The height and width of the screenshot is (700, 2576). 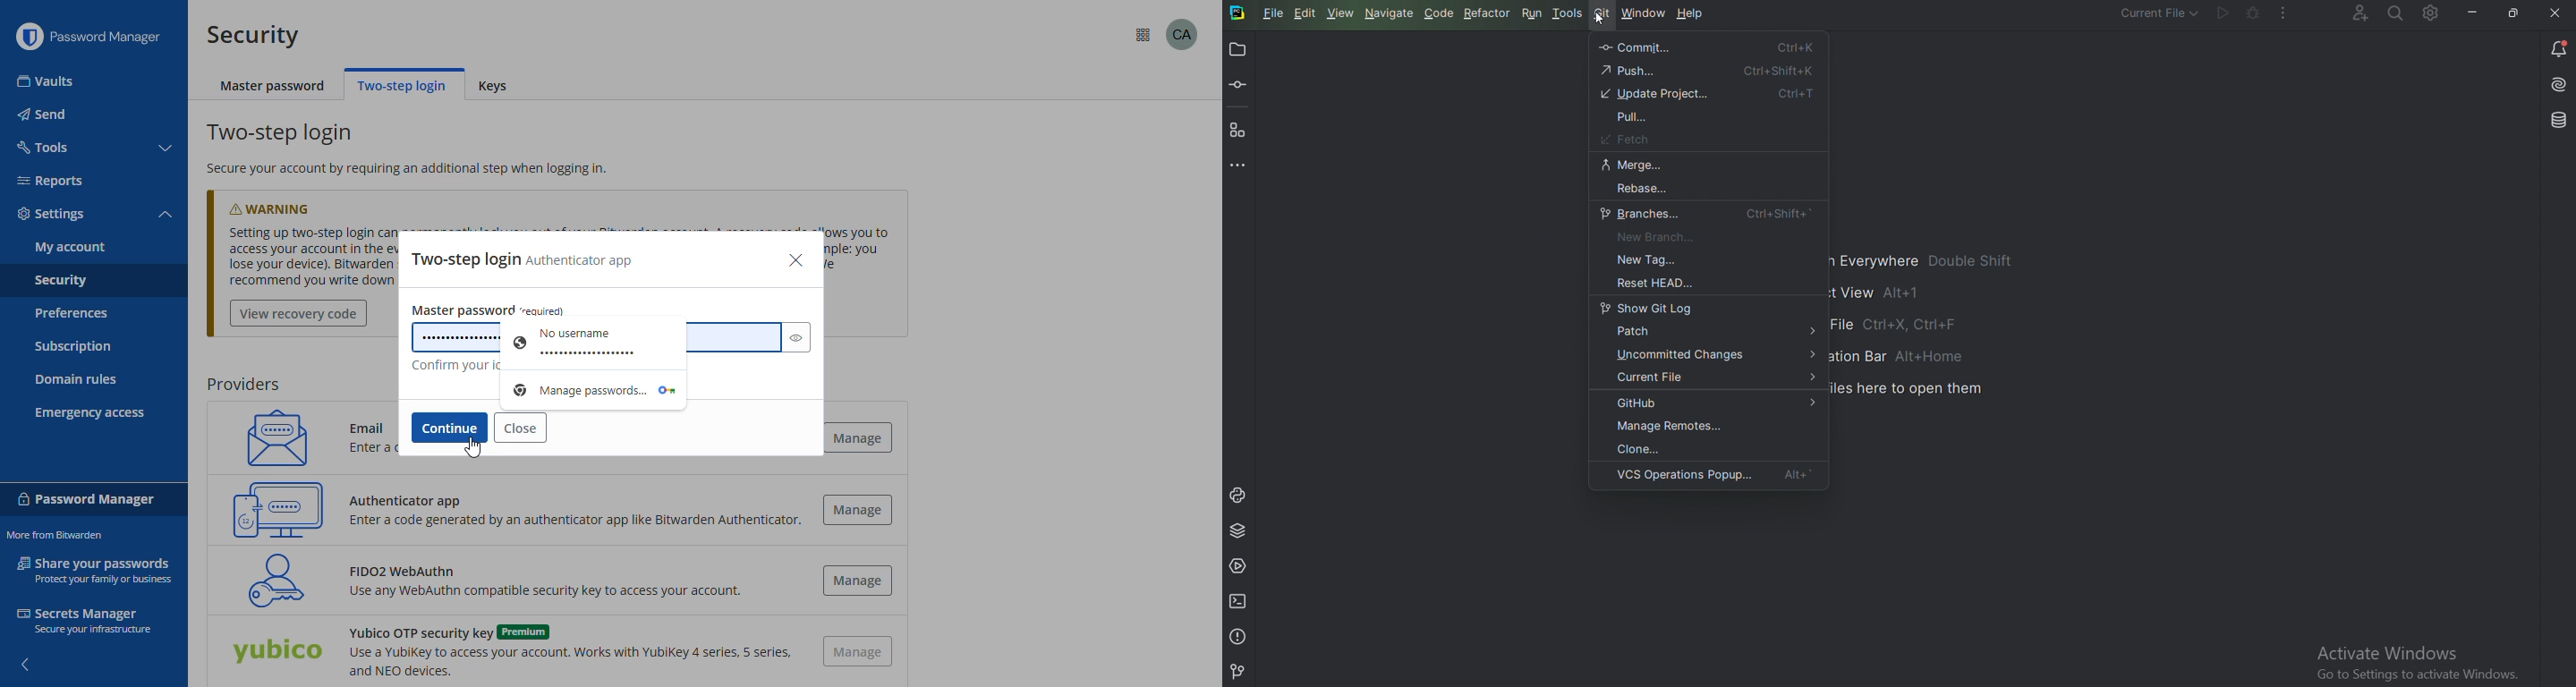 I want to click on security, so click(x=253, y=35).